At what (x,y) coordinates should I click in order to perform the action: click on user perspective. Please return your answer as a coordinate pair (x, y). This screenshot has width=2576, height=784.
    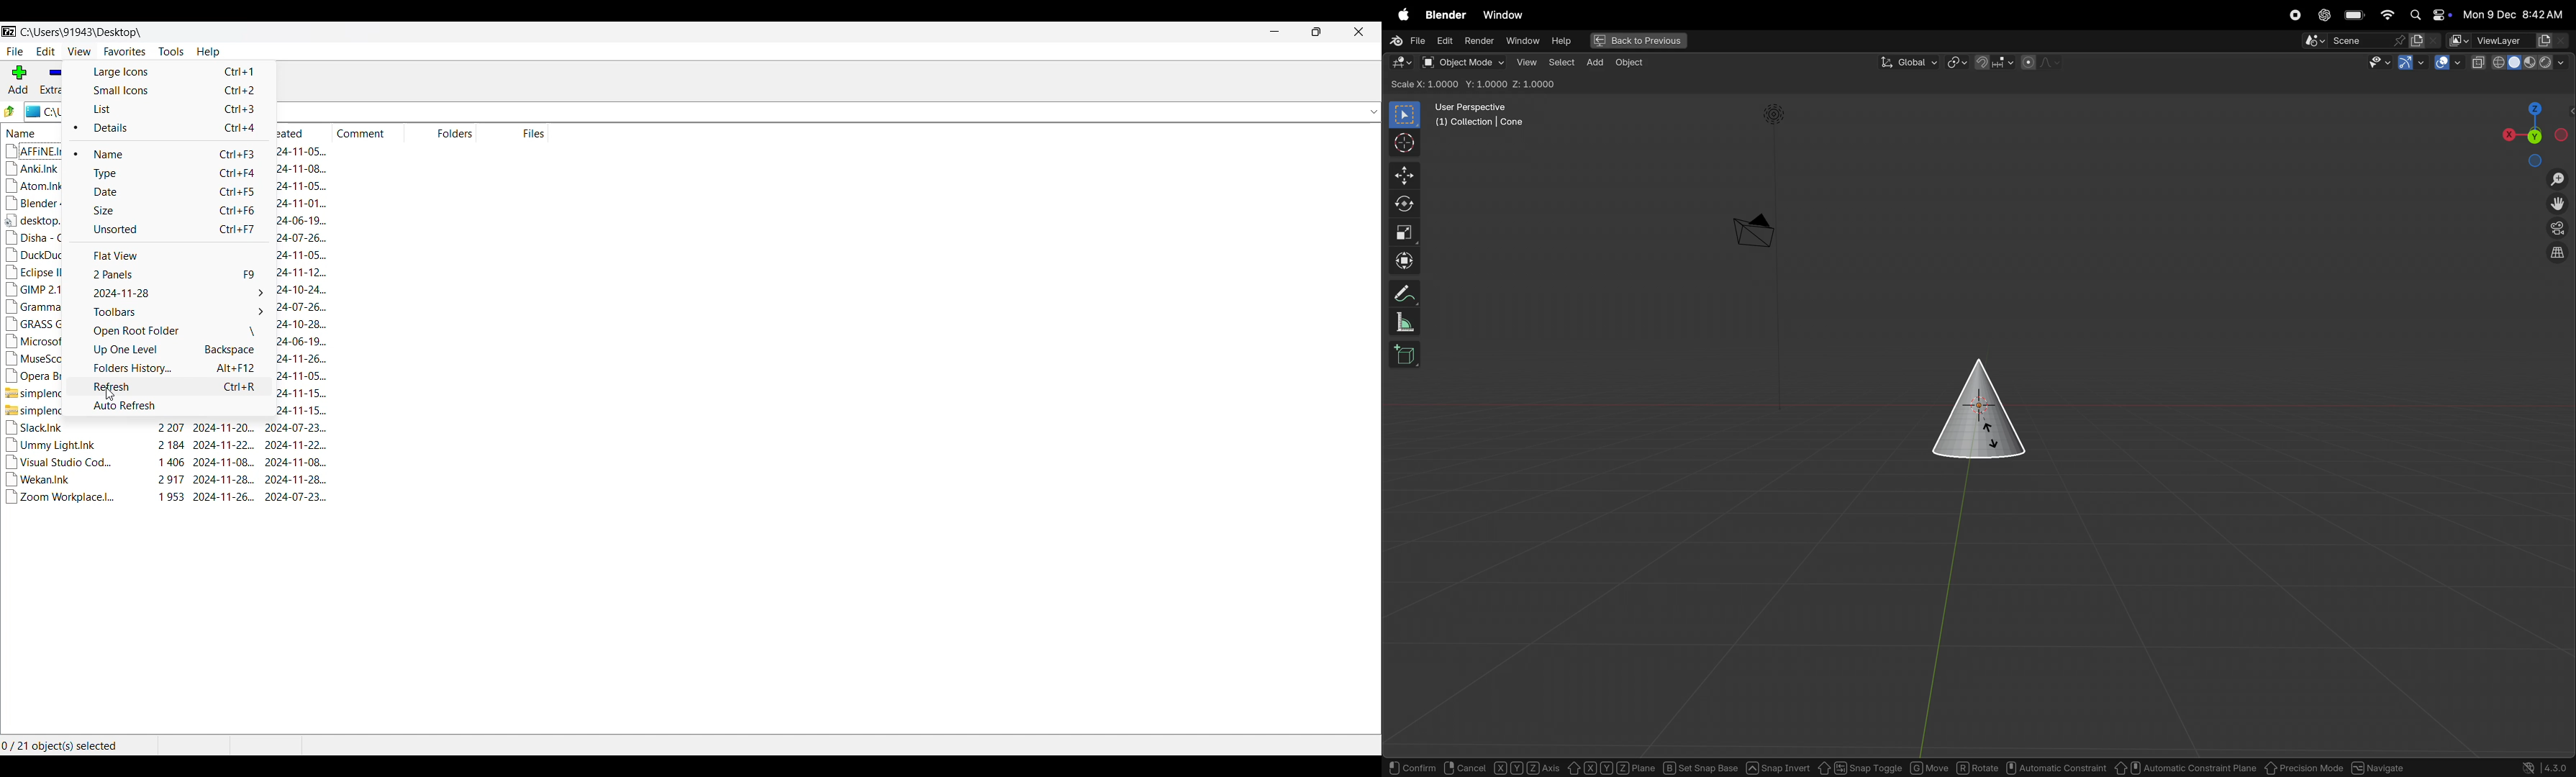
    Looking at the image, I should click on (1481, 113).